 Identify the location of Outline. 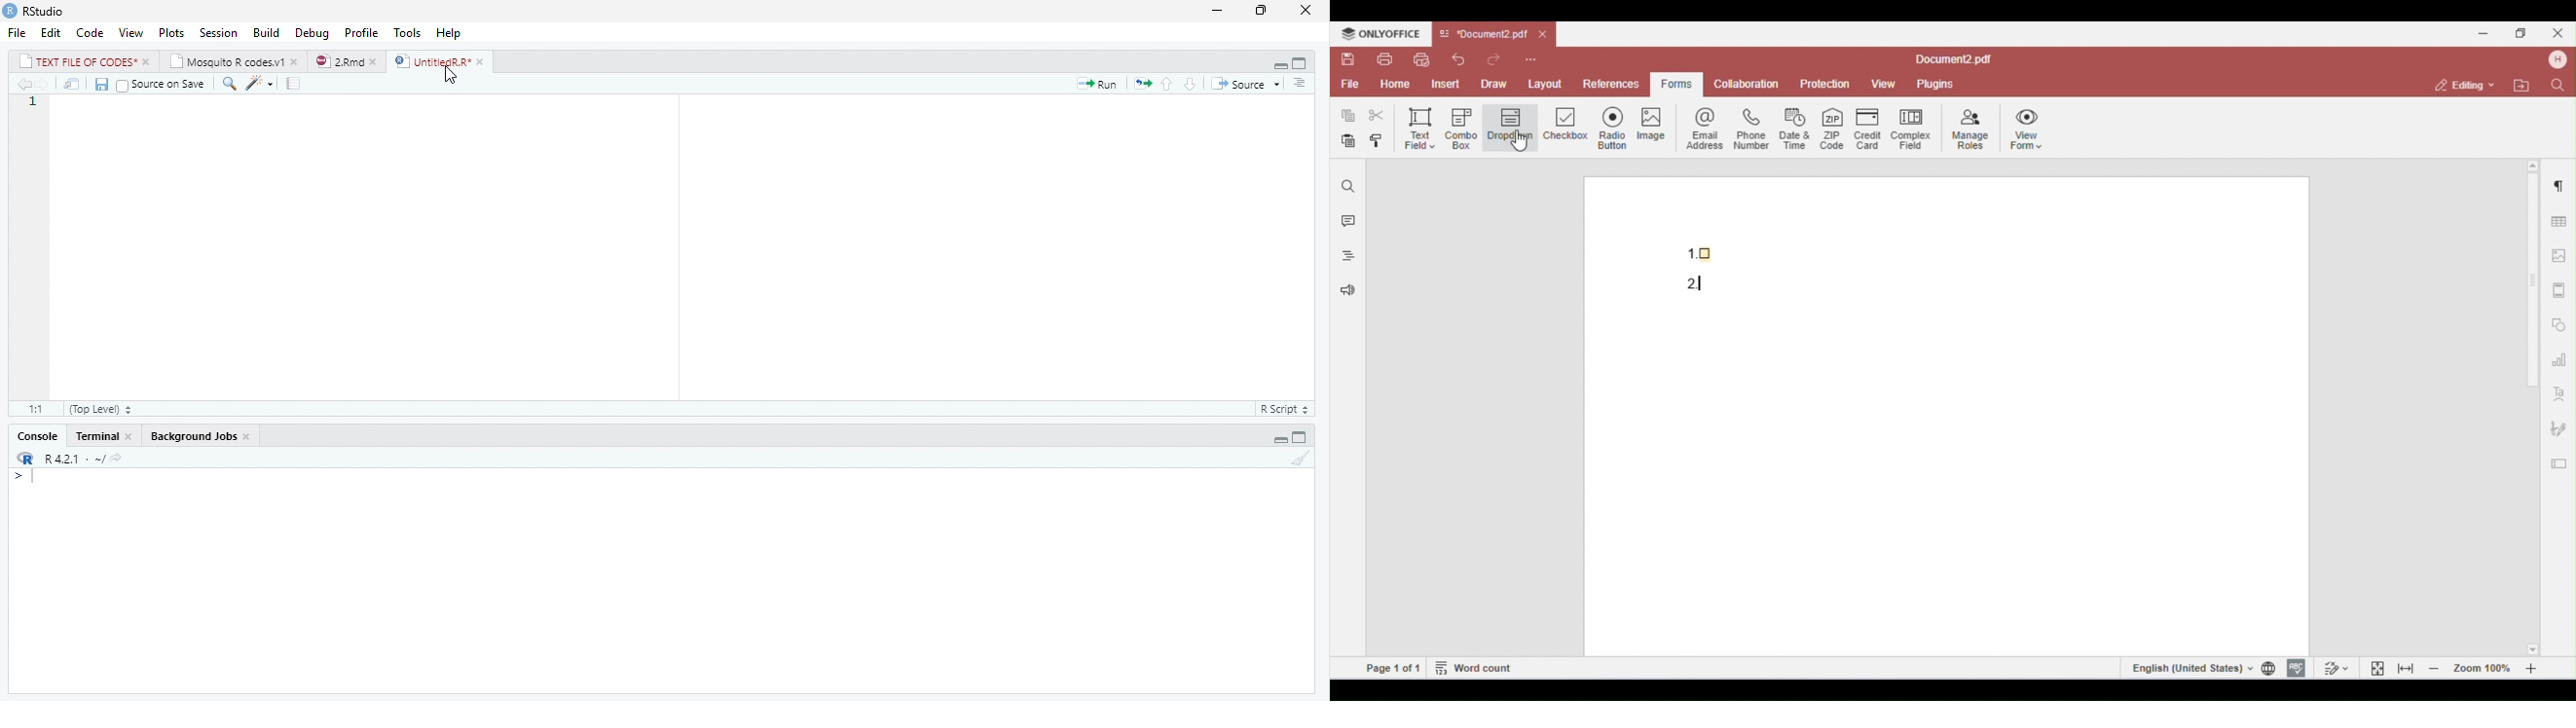
(1300, 84).